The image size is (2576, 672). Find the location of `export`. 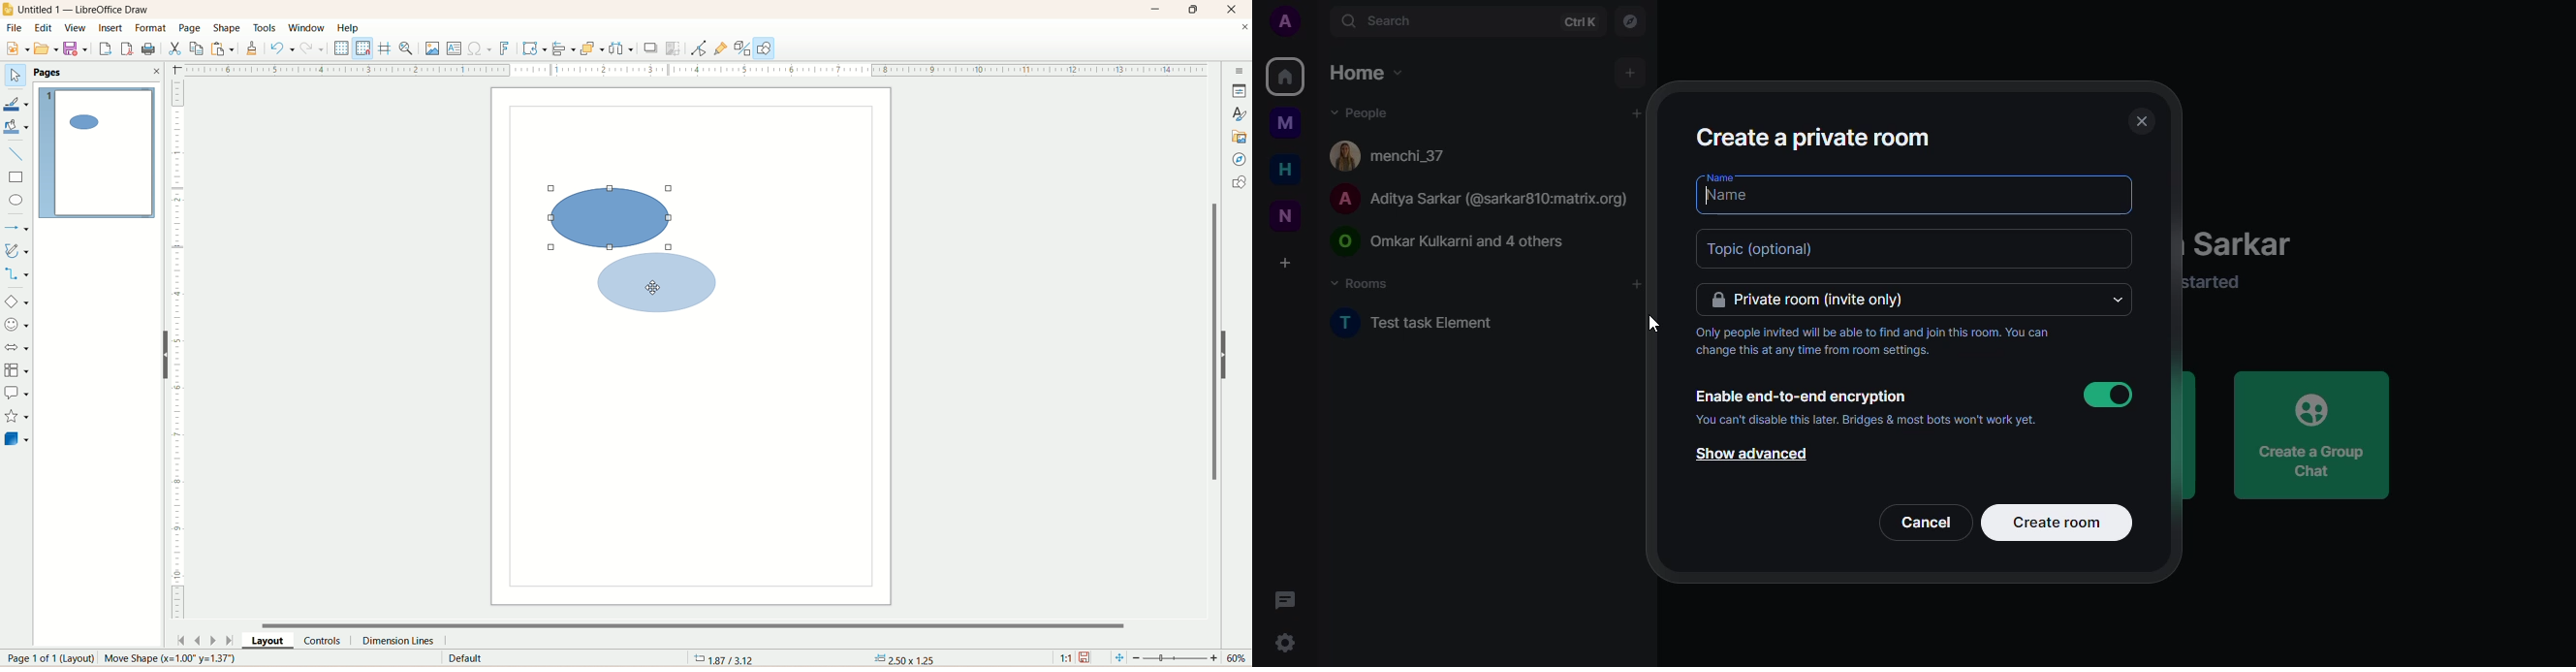

export is located at coordinates (106, 46).